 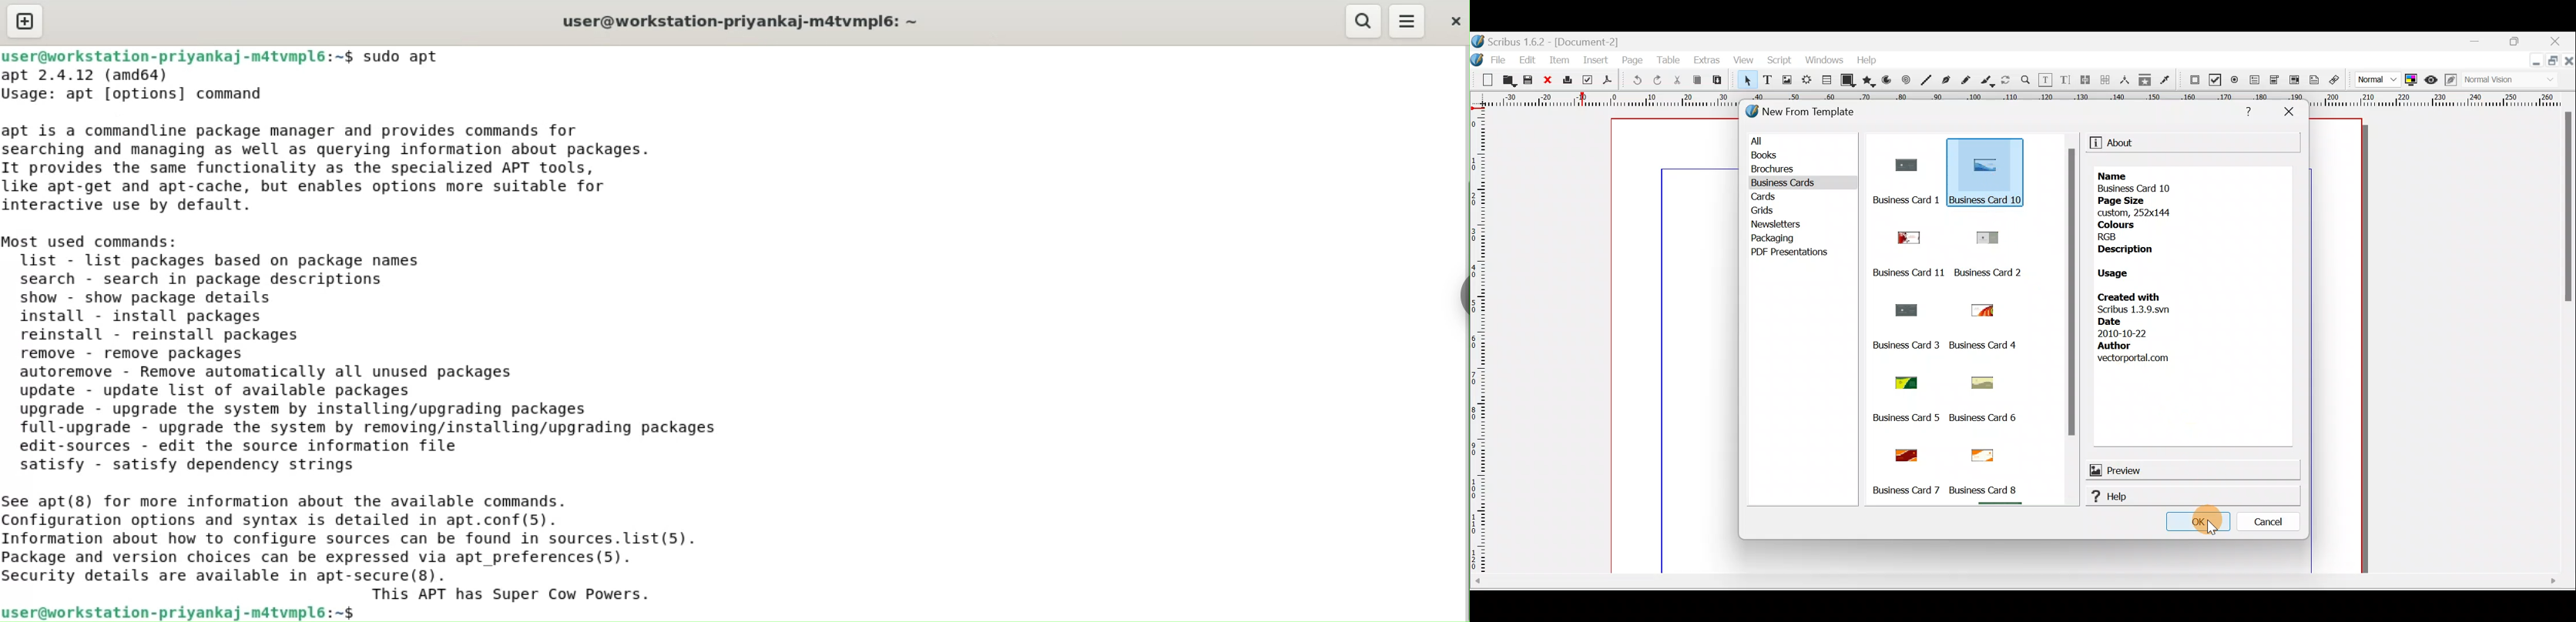 I want to click on Preflight verifier, so click(x=1585, y=79).